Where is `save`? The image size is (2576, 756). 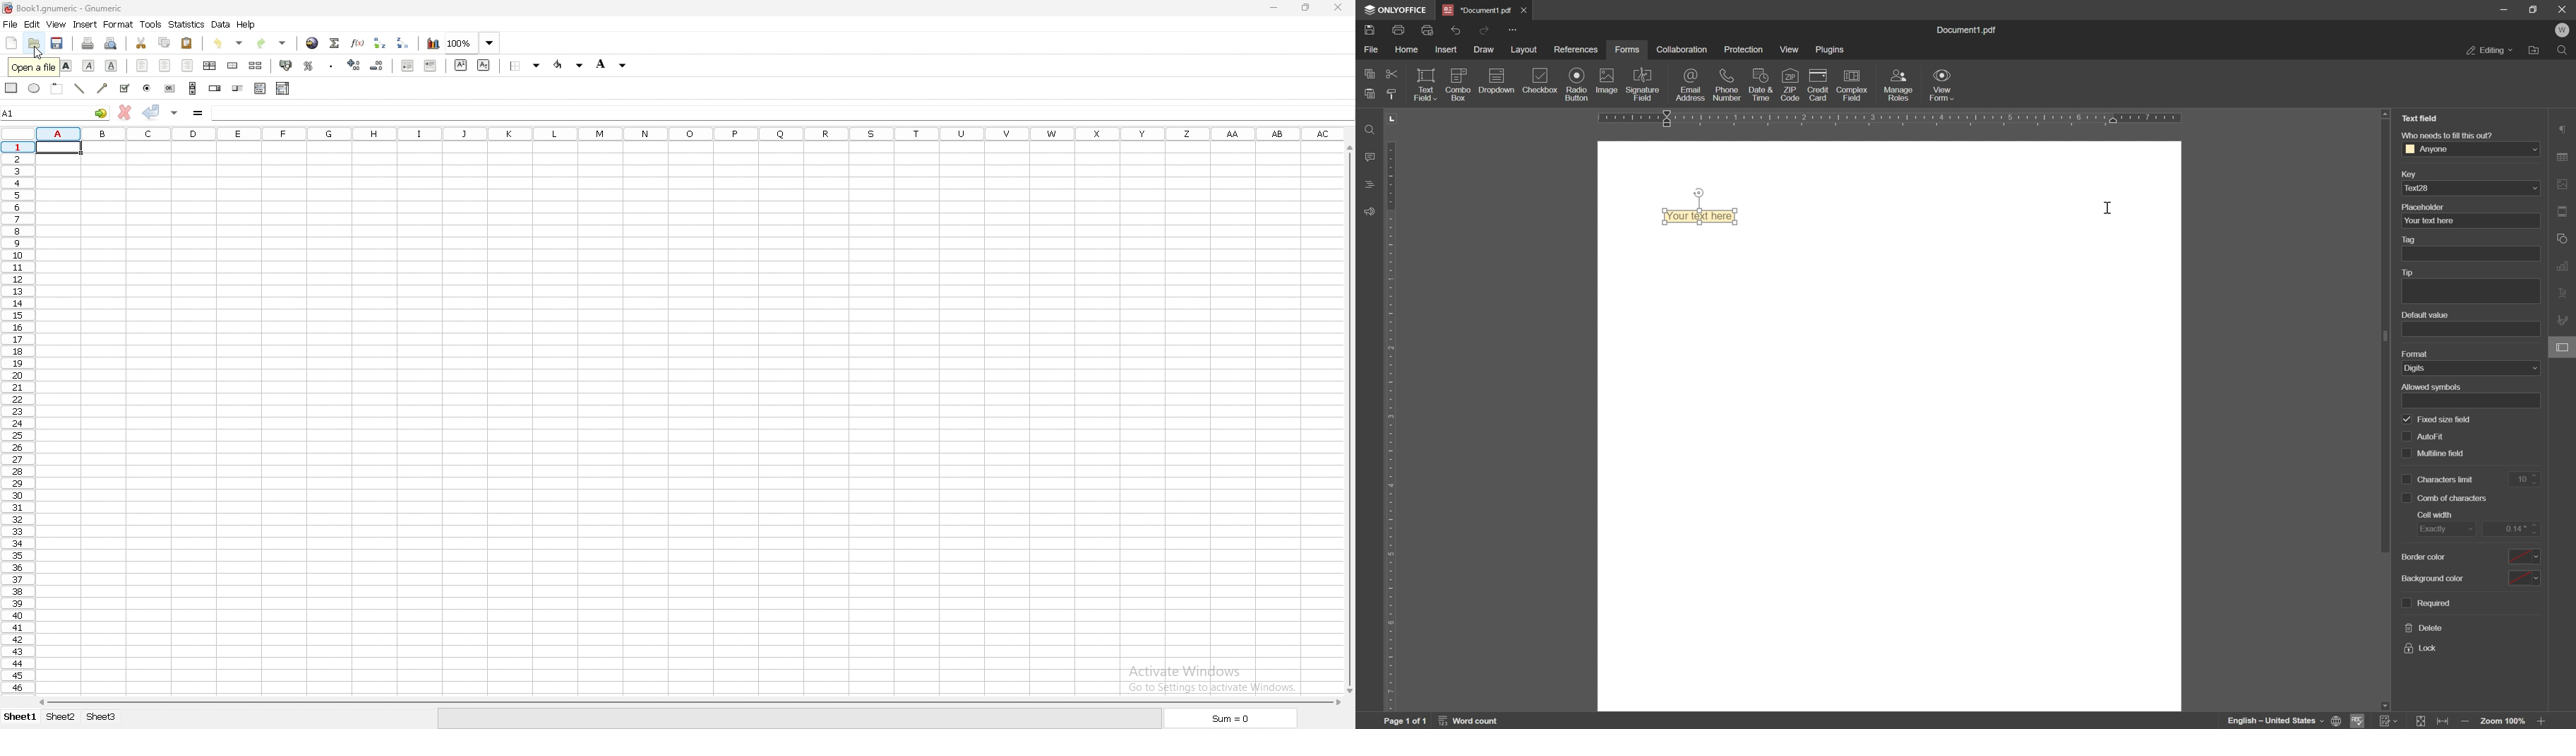
save is located at coordinates (1368, 31).